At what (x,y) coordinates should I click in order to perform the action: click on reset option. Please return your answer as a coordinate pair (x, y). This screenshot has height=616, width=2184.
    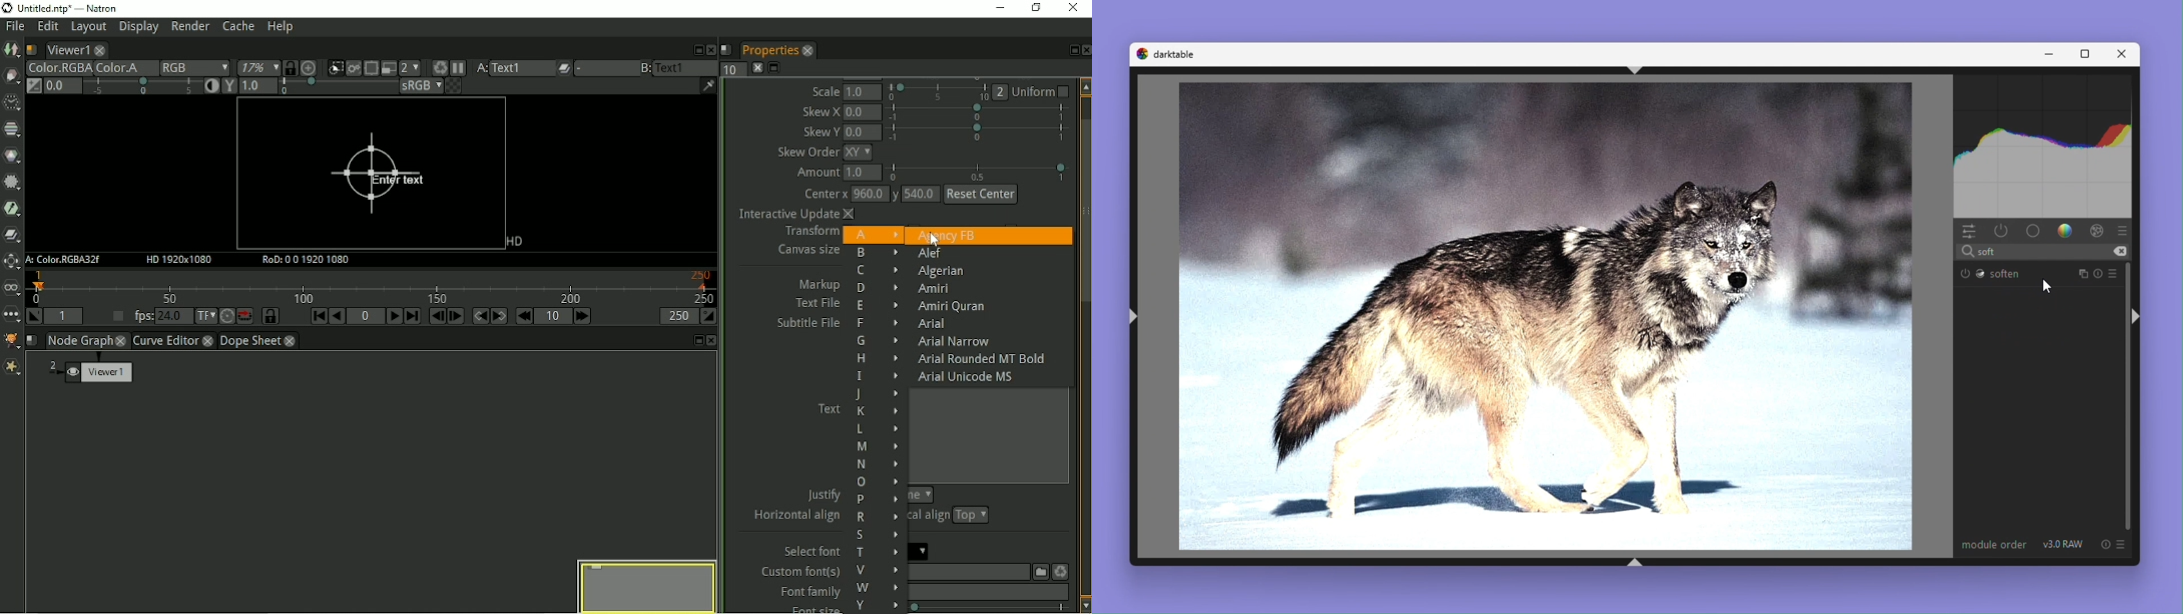
    Looking at the image, I should click on (2103, 544).